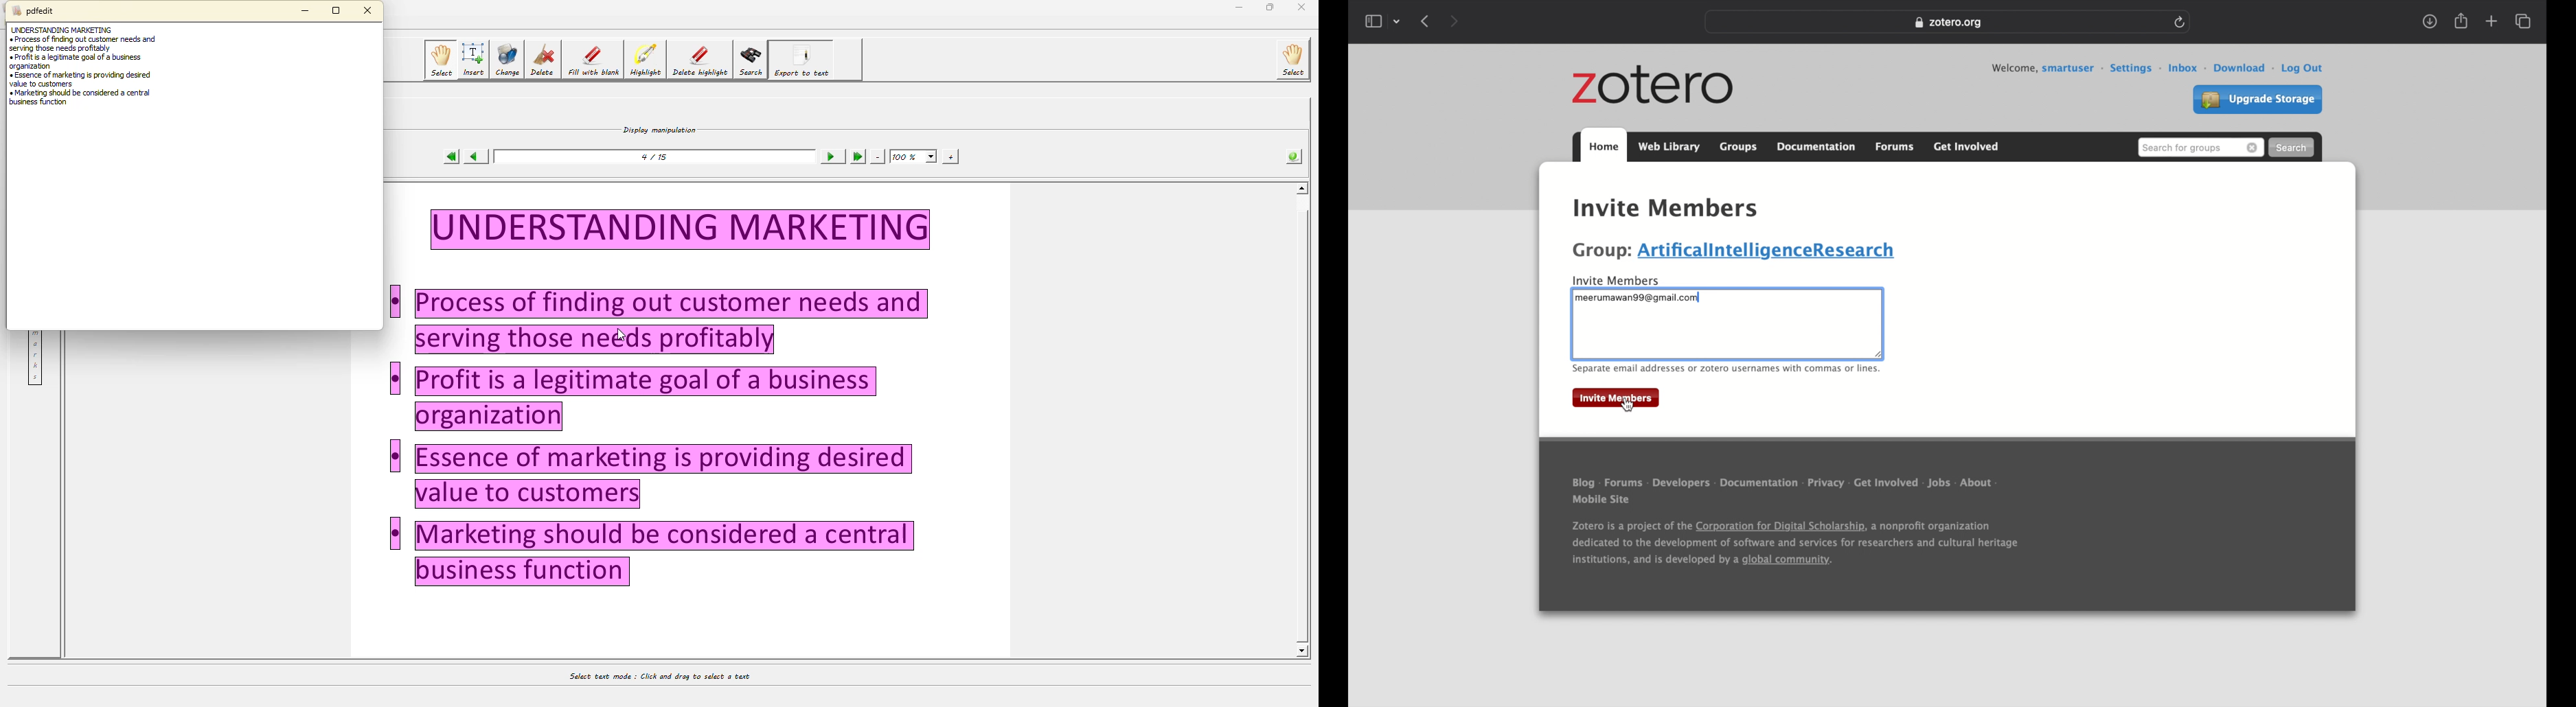 Image resolution: width=2576 pixels, height=728 pixels. I want to click on text cursor, so click(1579, 298).